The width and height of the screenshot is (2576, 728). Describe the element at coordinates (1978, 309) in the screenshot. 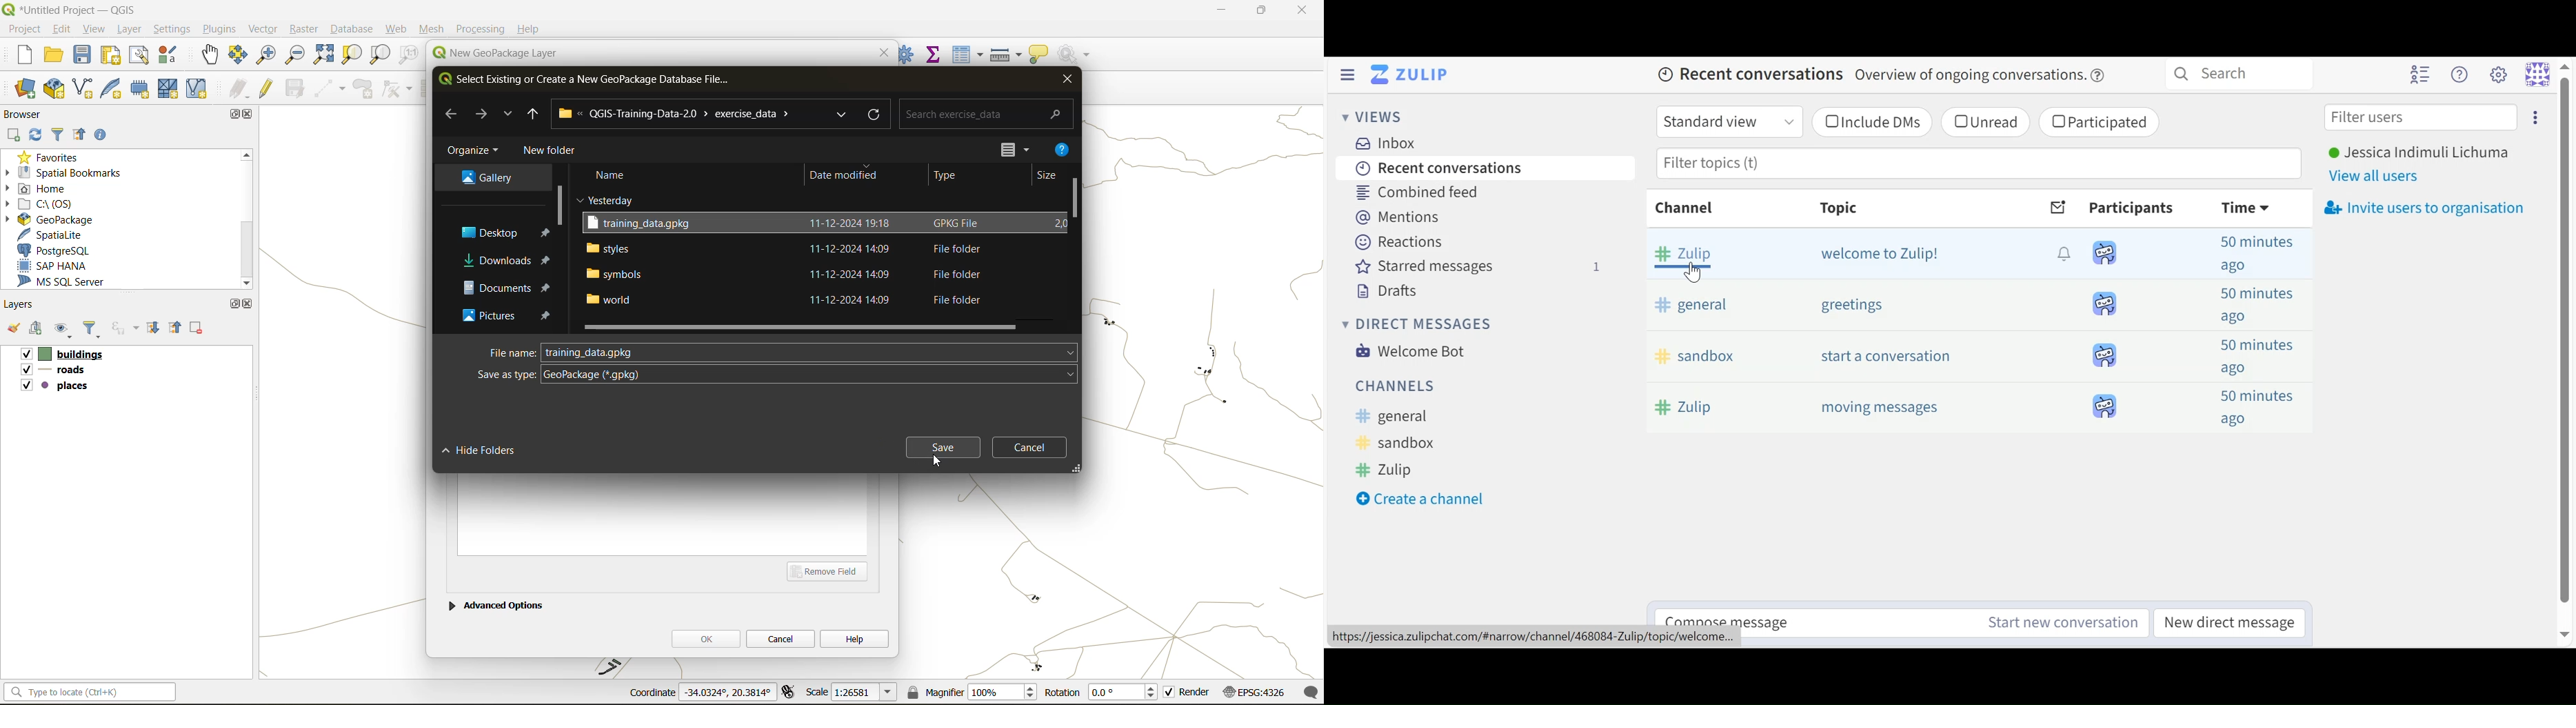

I see `message` at that location.